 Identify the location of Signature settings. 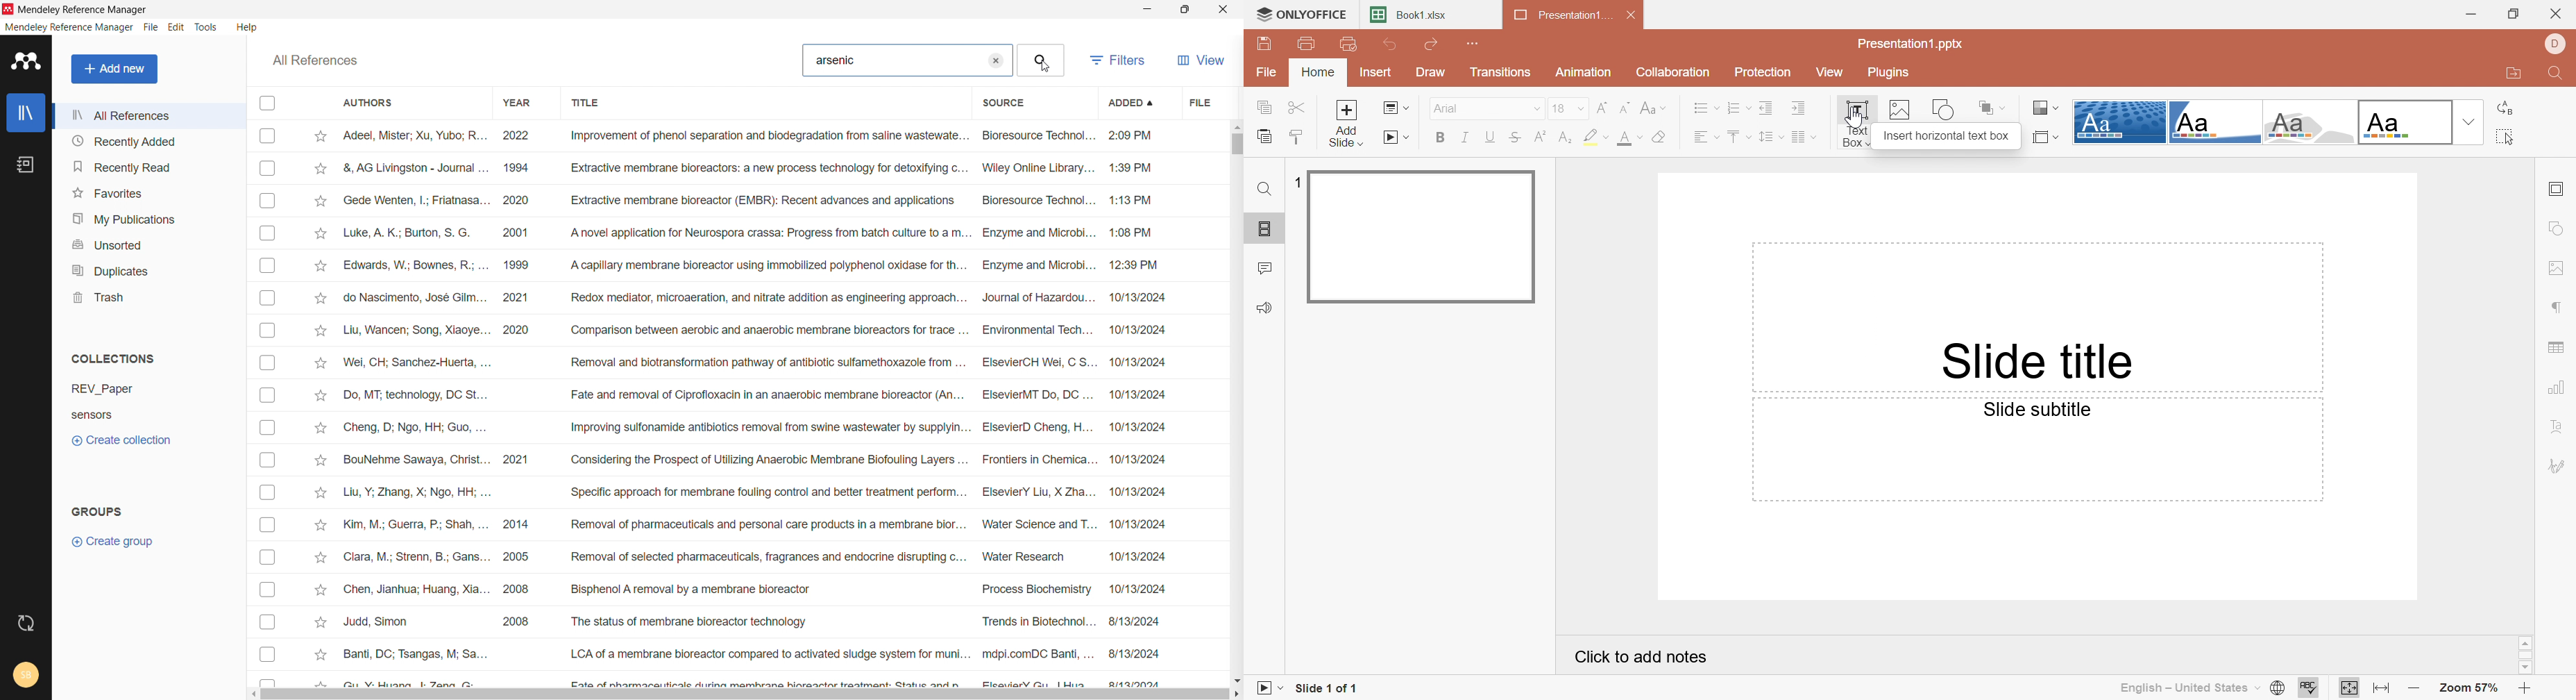
(2559, 467).